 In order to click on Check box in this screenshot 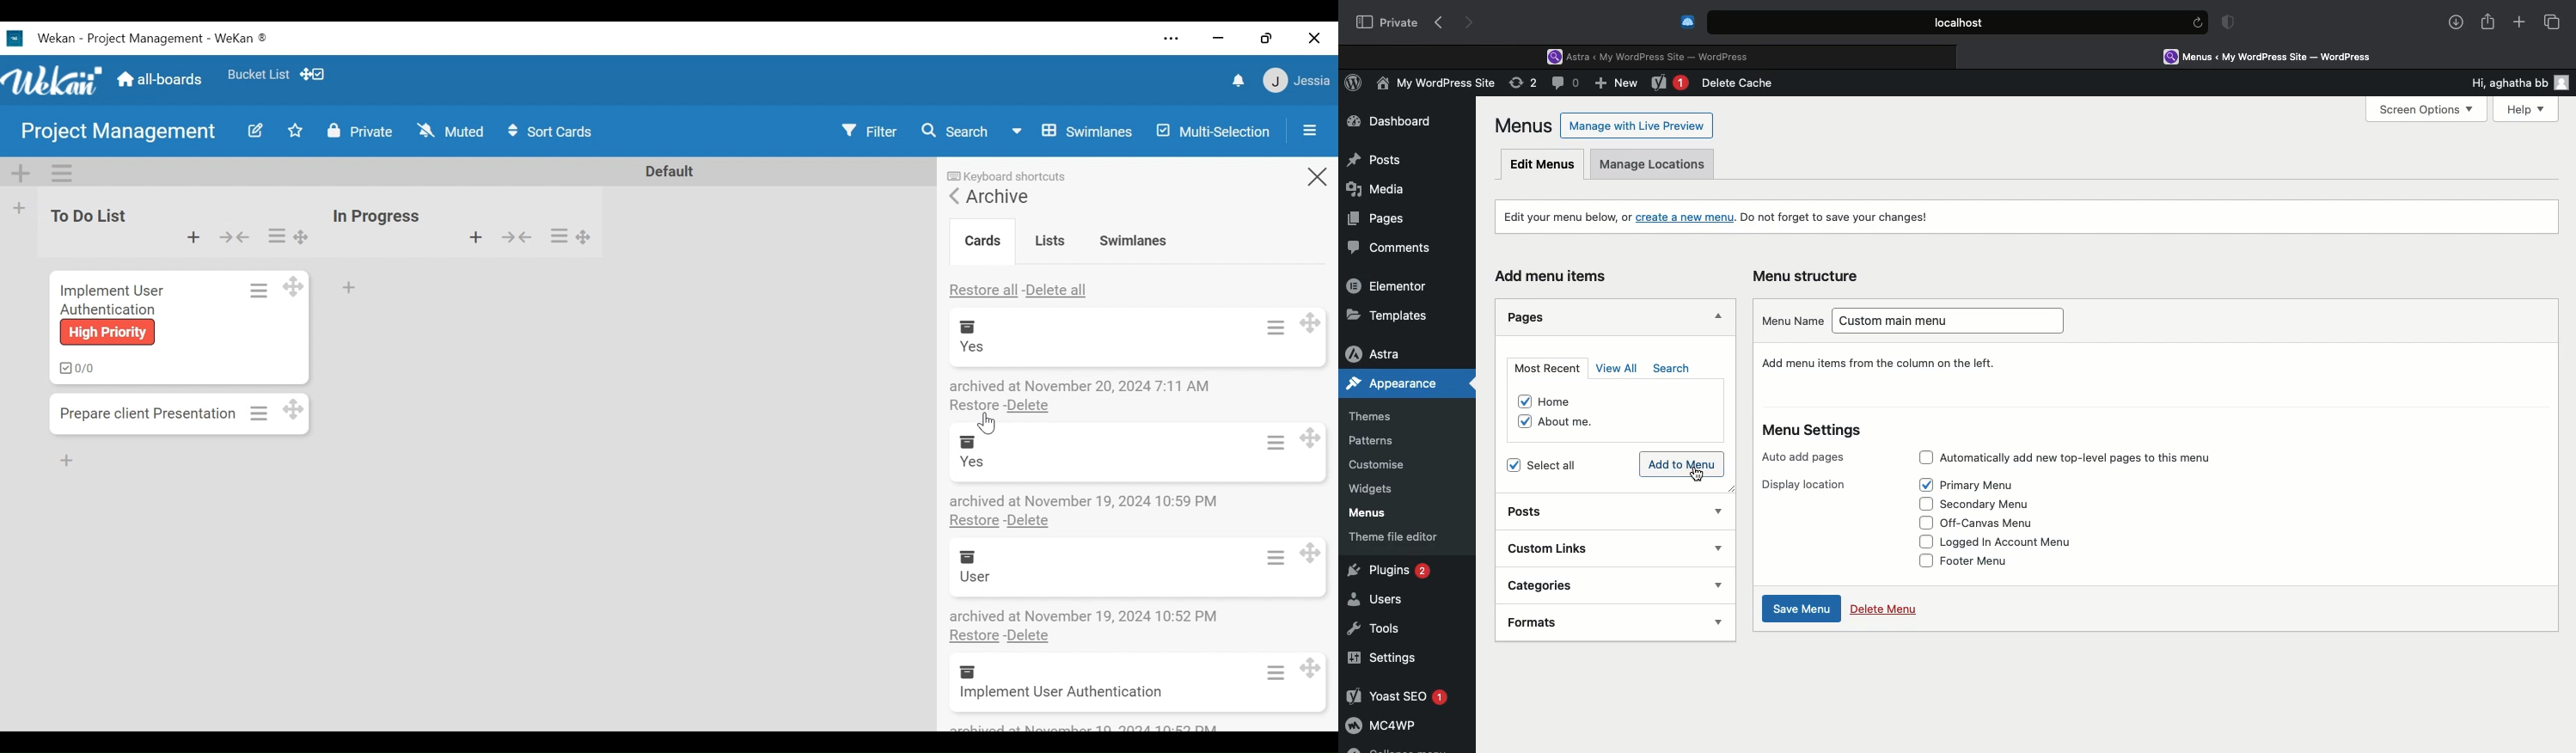, I will do `click(1922, 560)`.